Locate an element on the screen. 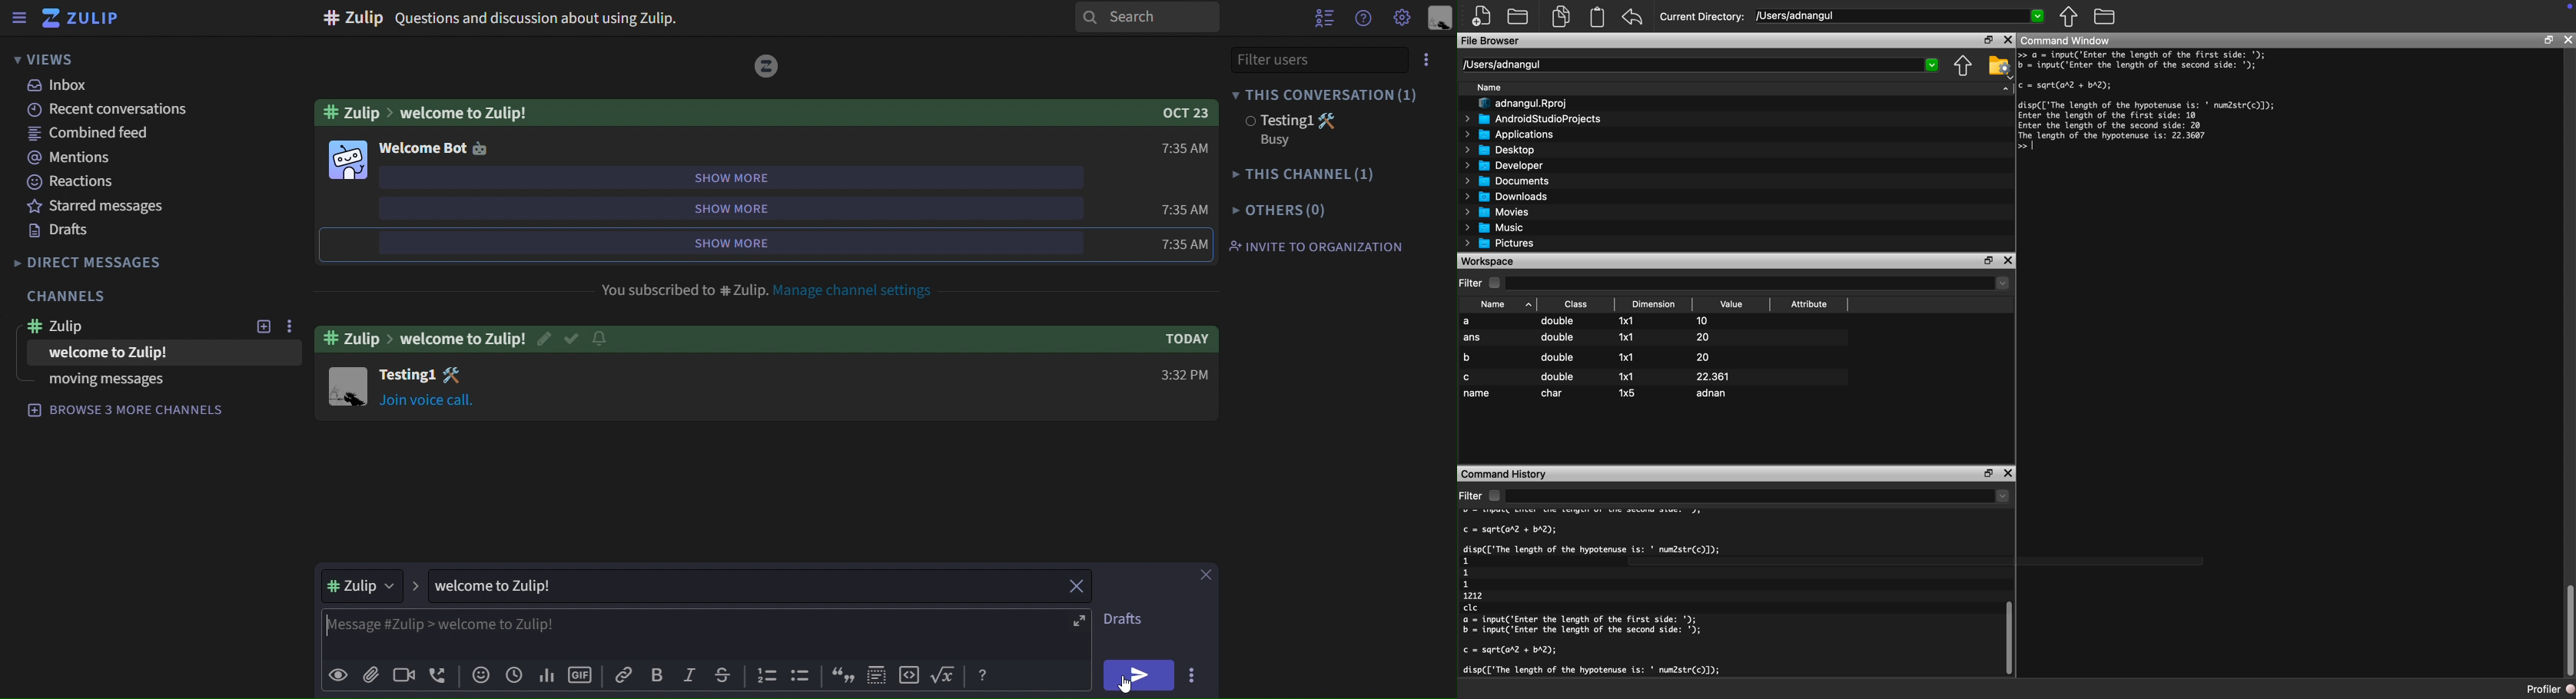 The width and height of the screenshot is (2576, 700).  Movies is located at coordinates (1498, 212).